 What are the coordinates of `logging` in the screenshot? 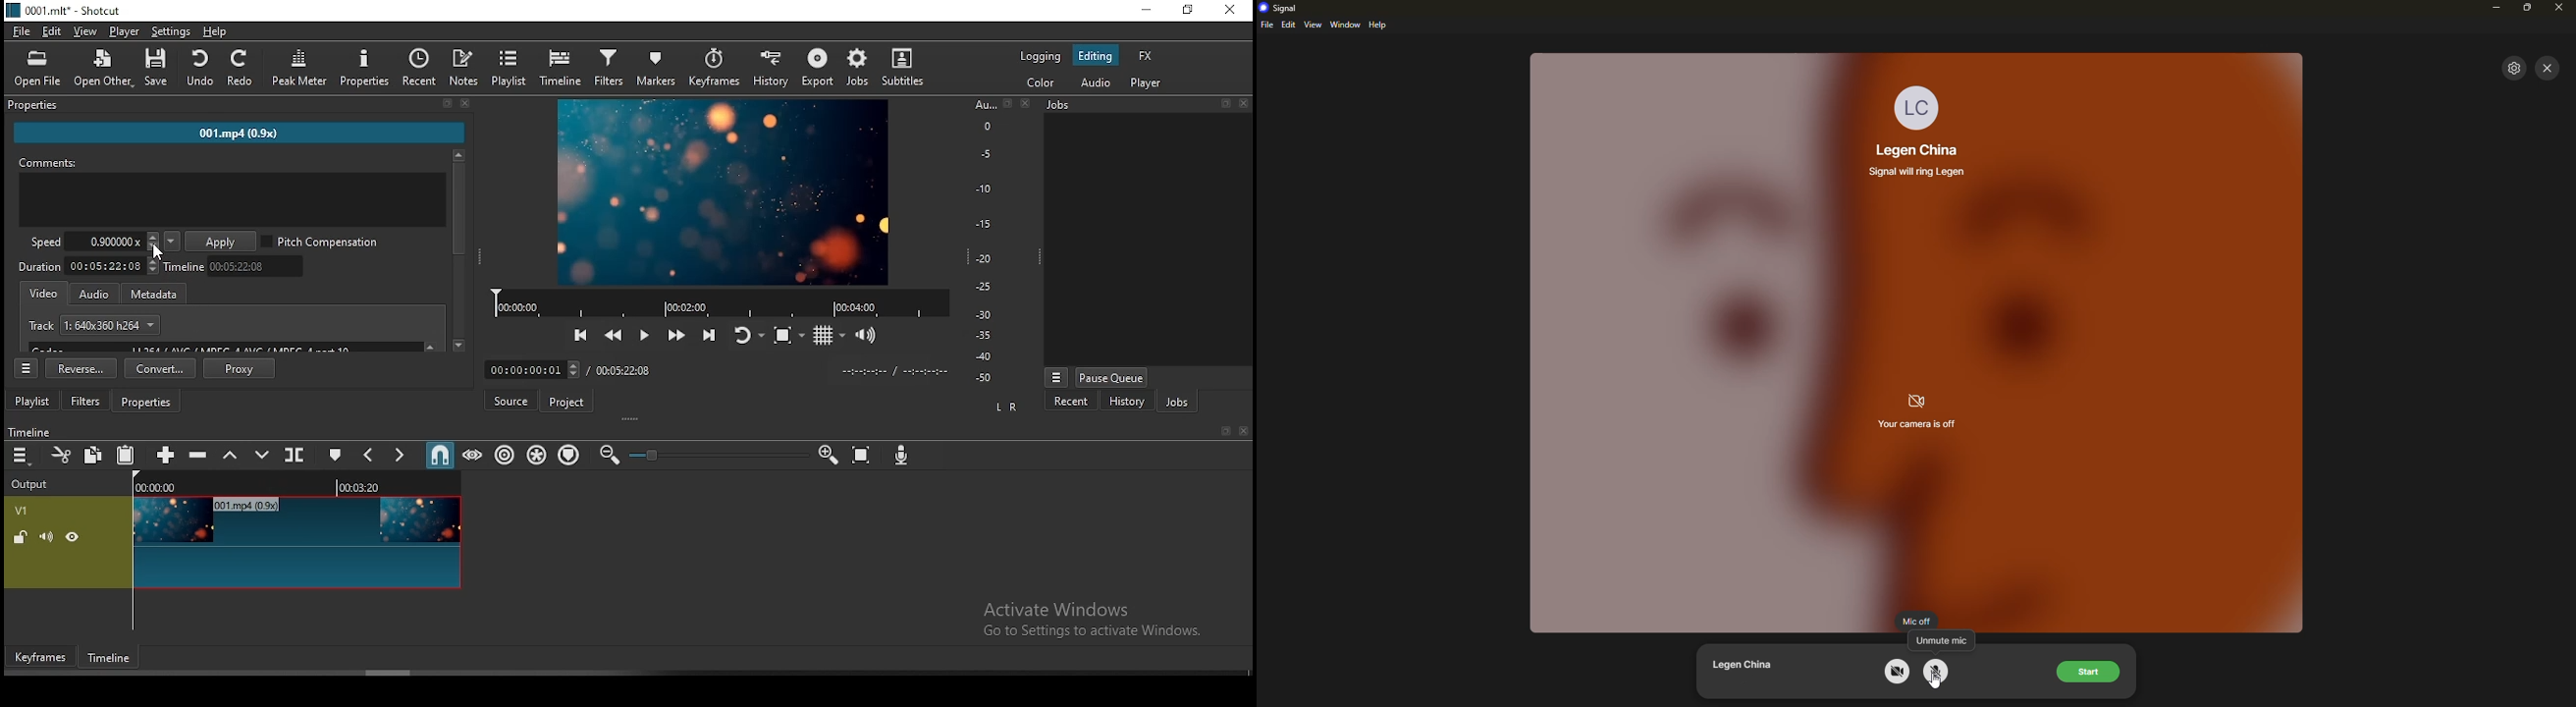 It's located at (1042, 55).